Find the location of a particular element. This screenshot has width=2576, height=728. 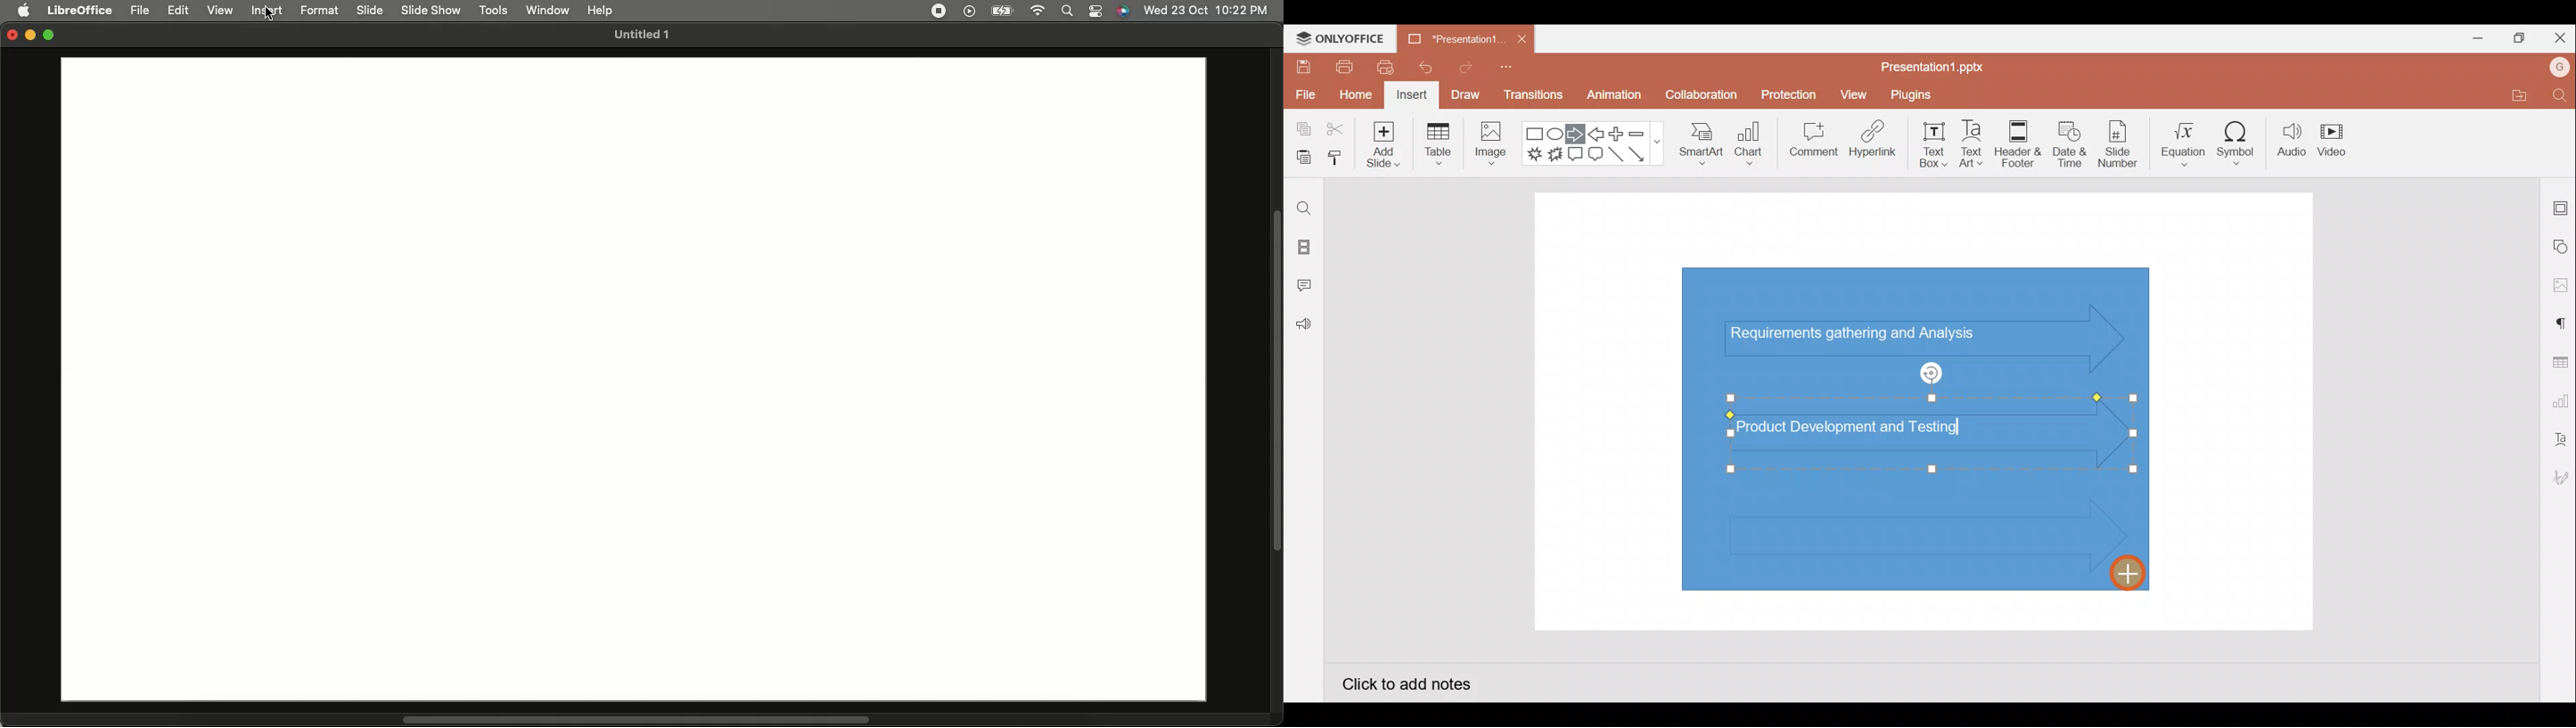

Quick print is located at coordinates (1381, 67).